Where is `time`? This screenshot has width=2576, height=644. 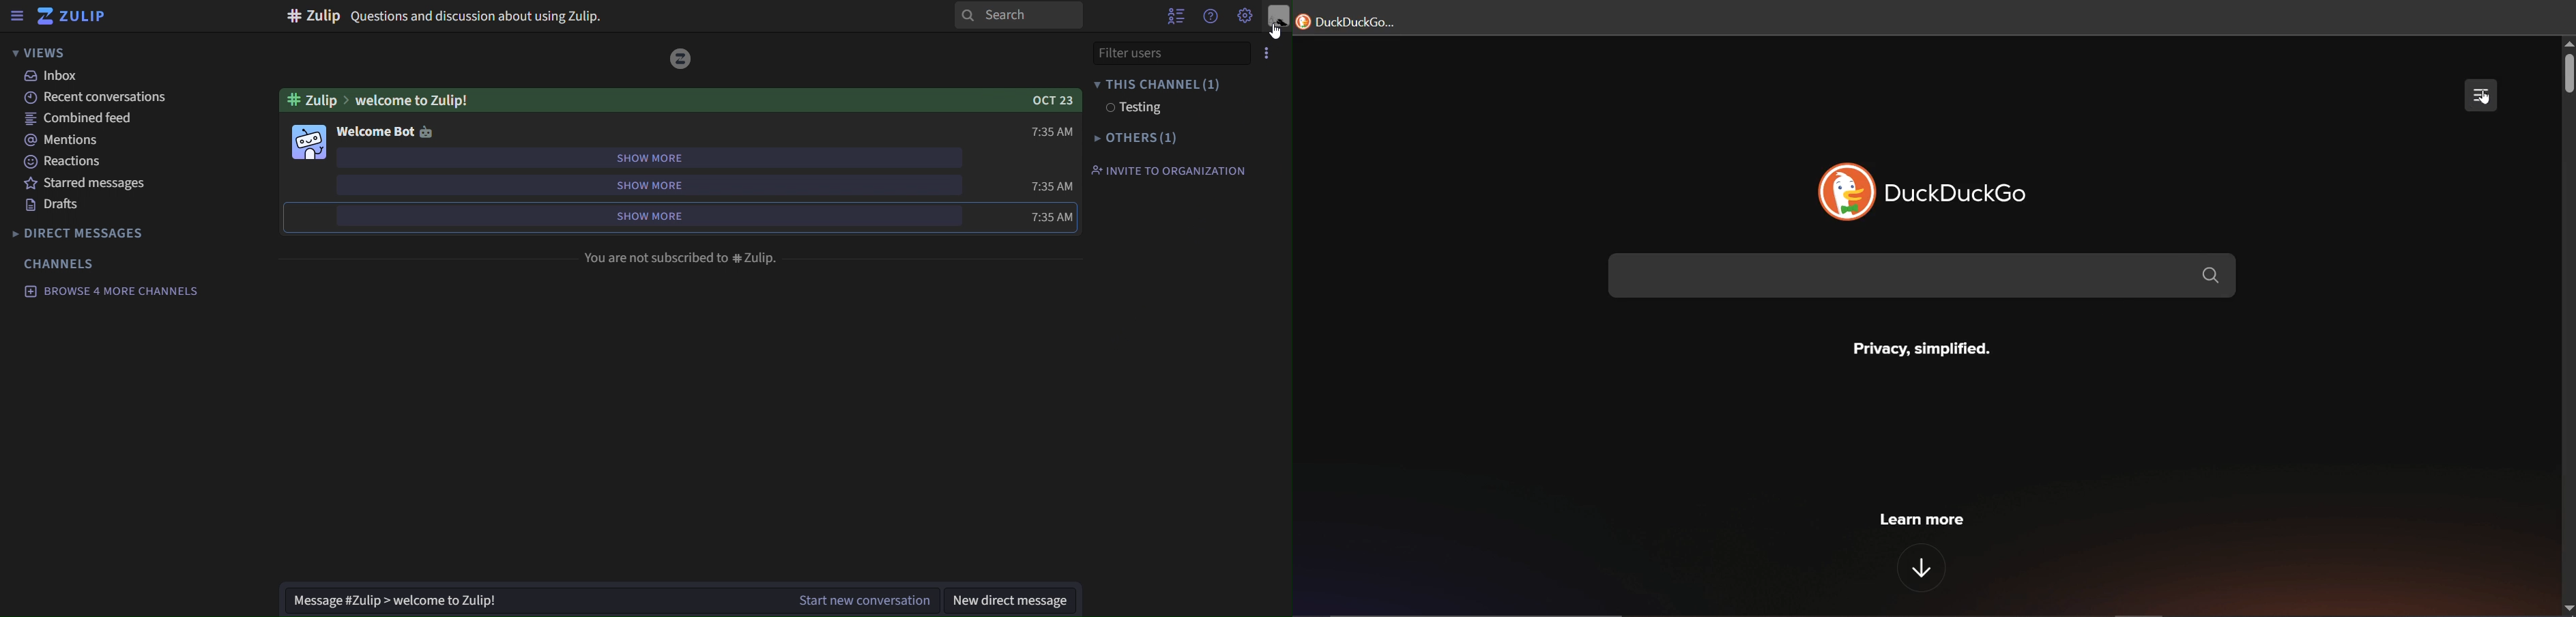
time is located at coordinates (1050, 185).